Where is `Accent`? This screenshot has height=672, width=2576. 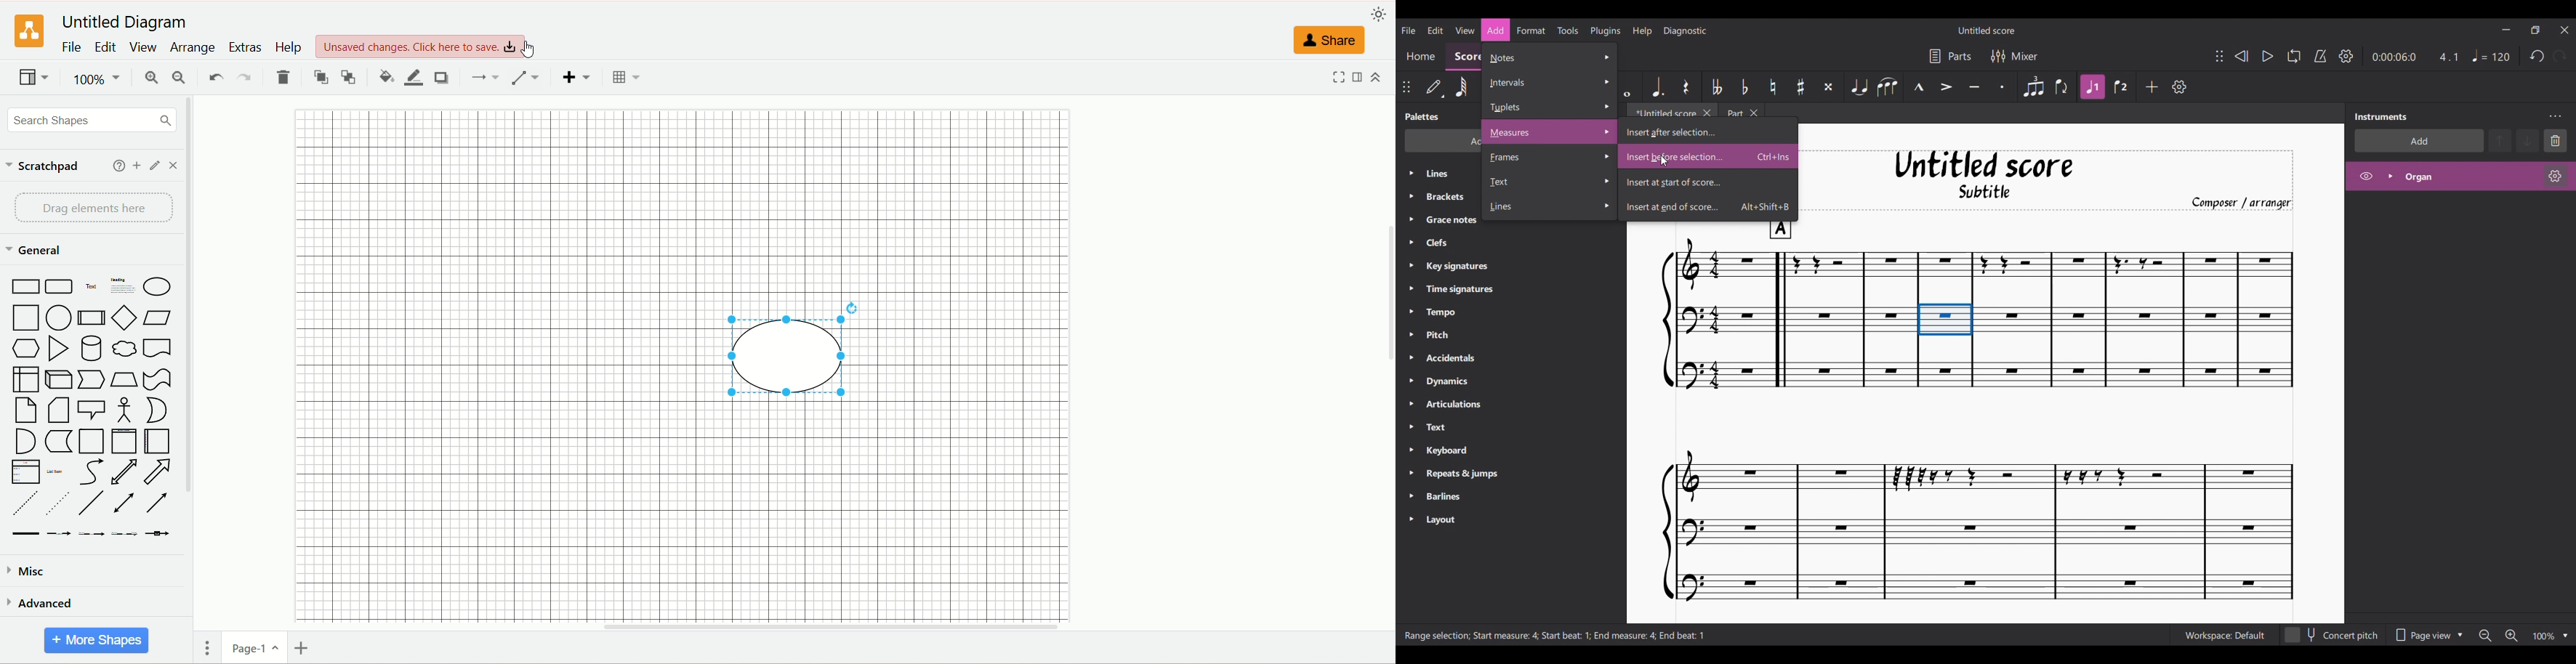
Accent is located at coordinates (1947, 87).